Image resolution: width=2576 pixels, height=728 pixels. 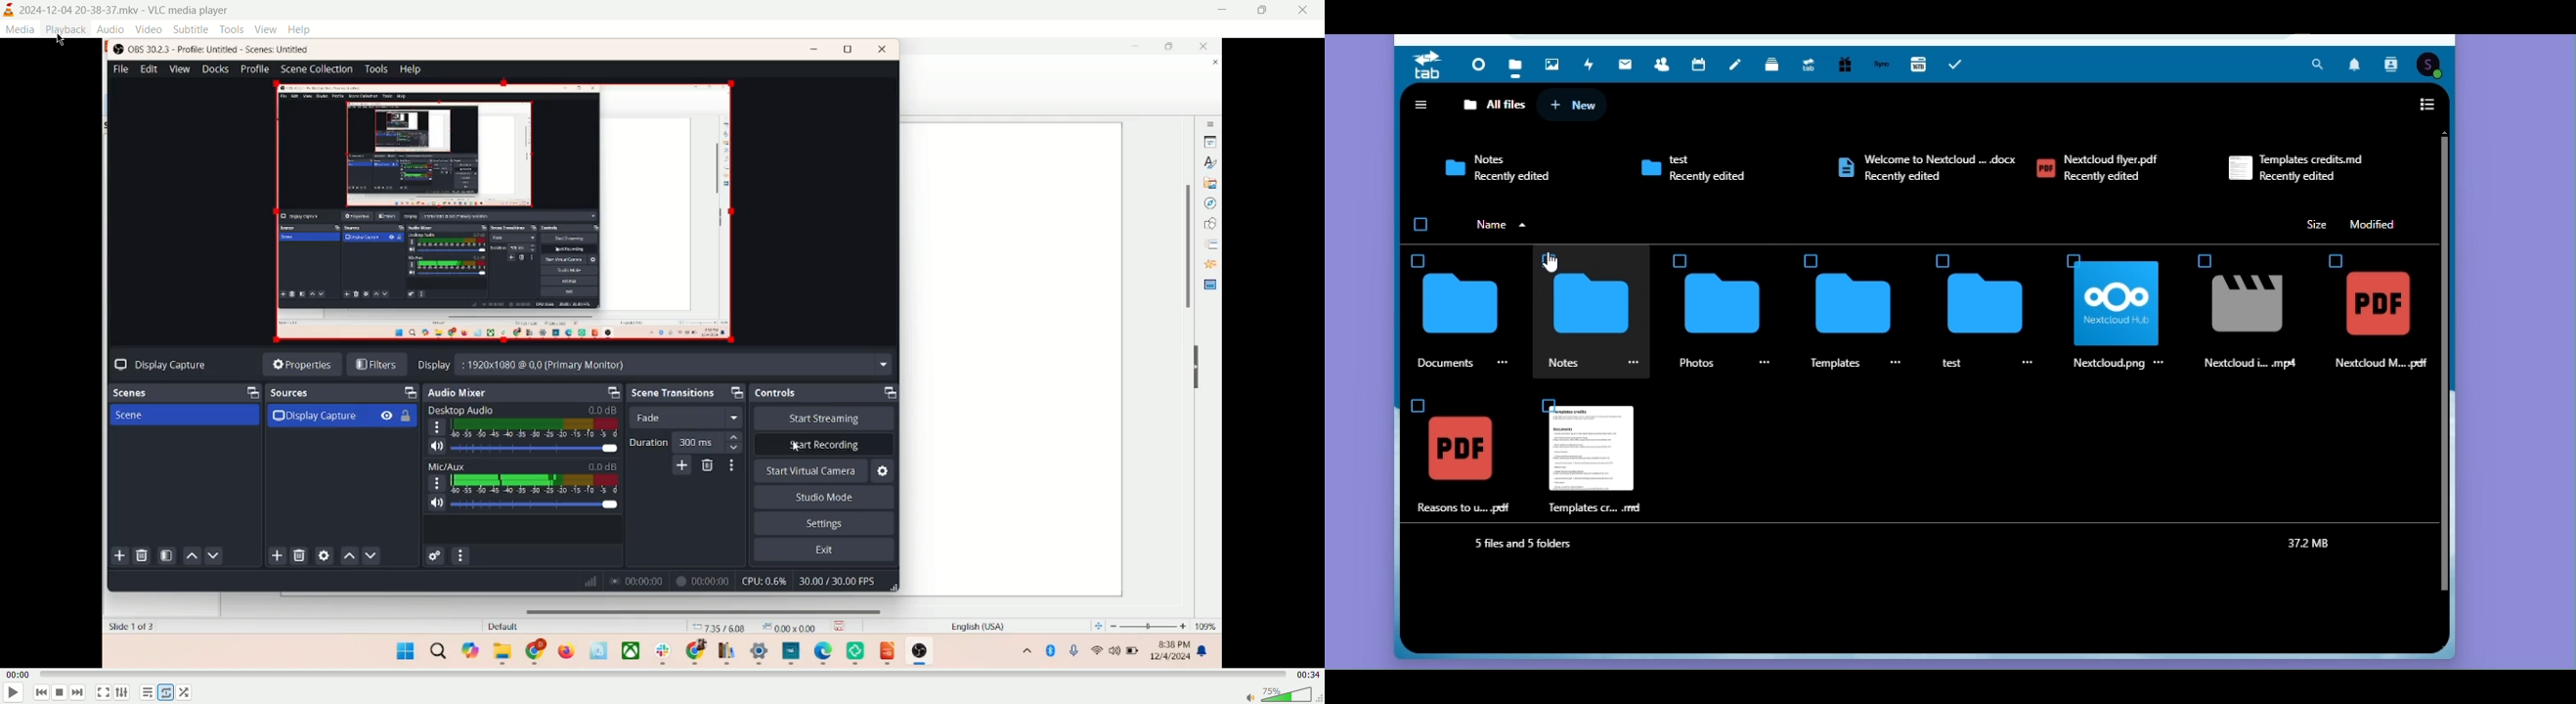 I want to click on Nextdoud i... .m, so click(x=2253, y=364).